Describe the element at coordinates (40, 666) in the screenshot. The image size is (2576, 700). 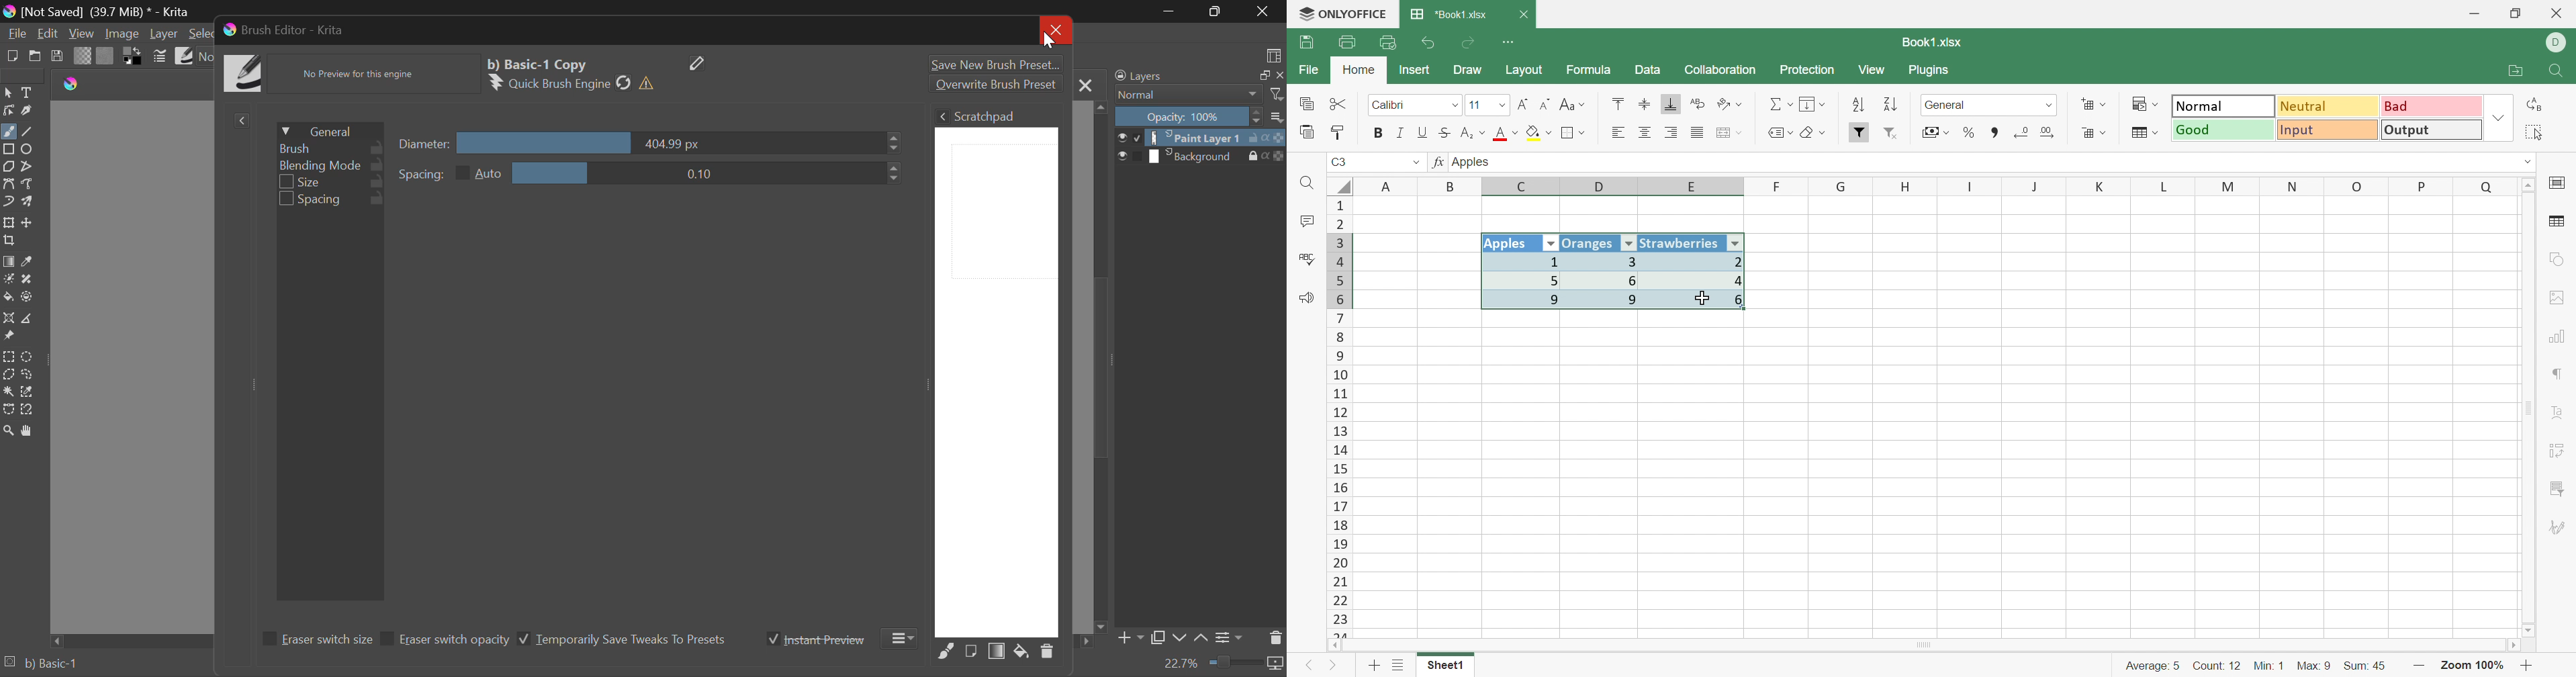
I see `Brush Preset Selected` at that location.